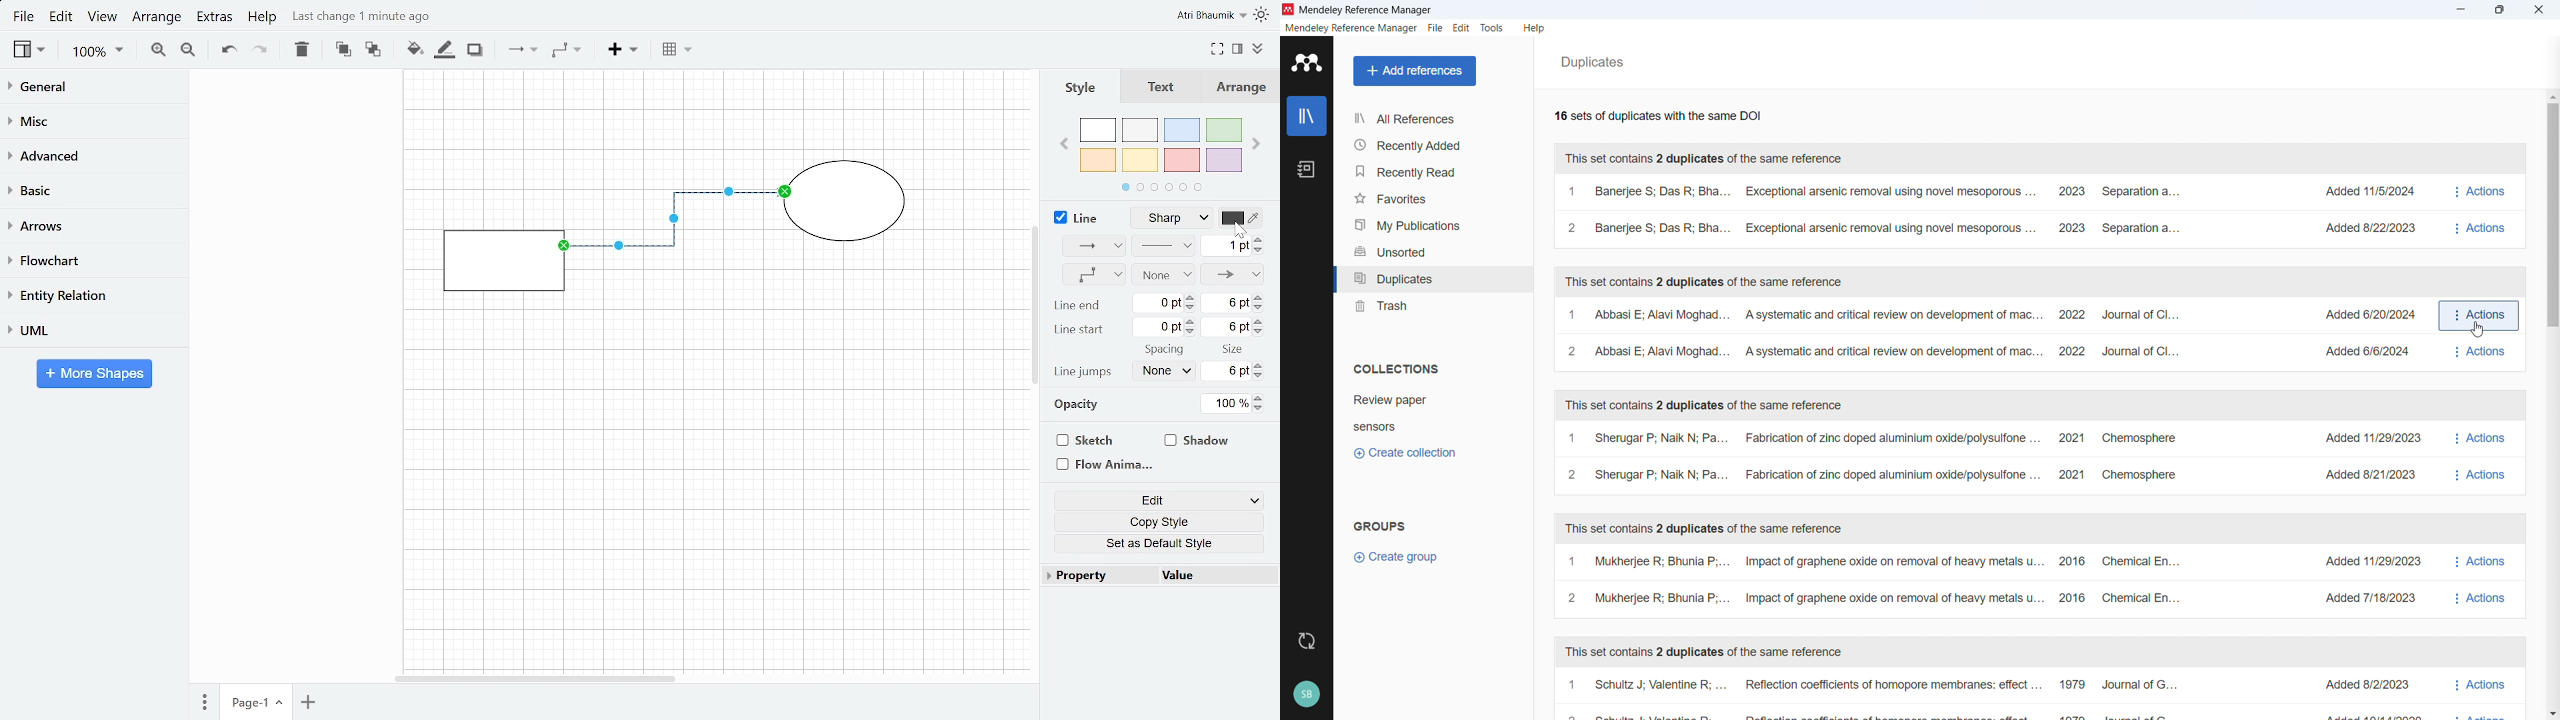 Image resolution: width=2576 pixels, height=728 pixels. Describe the element at coordinates (1262, 333) in the screenshot. I see `Decrease line start size` at that location.